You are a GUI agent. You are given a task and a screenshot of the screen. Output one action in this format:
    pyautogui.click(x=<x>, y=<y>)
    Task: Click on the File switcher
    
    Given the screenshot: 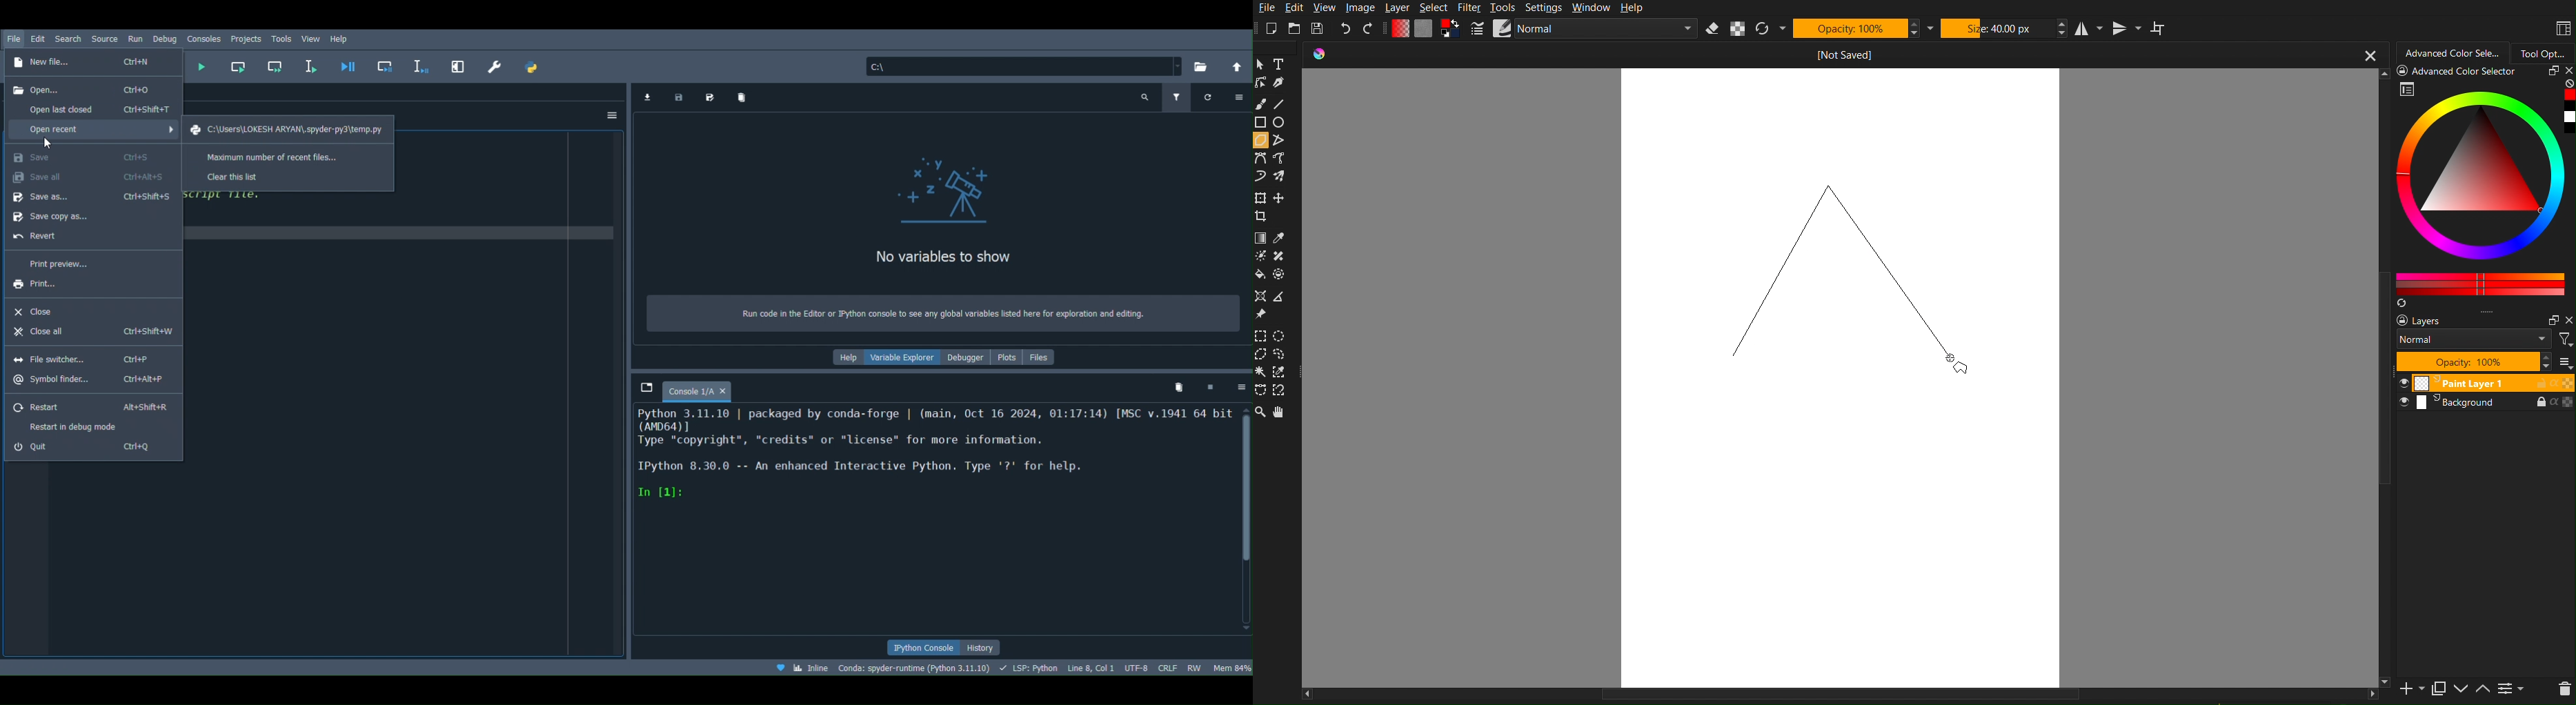 What is the action you would take?
    pyautogui.click(x=78, y=358)
    